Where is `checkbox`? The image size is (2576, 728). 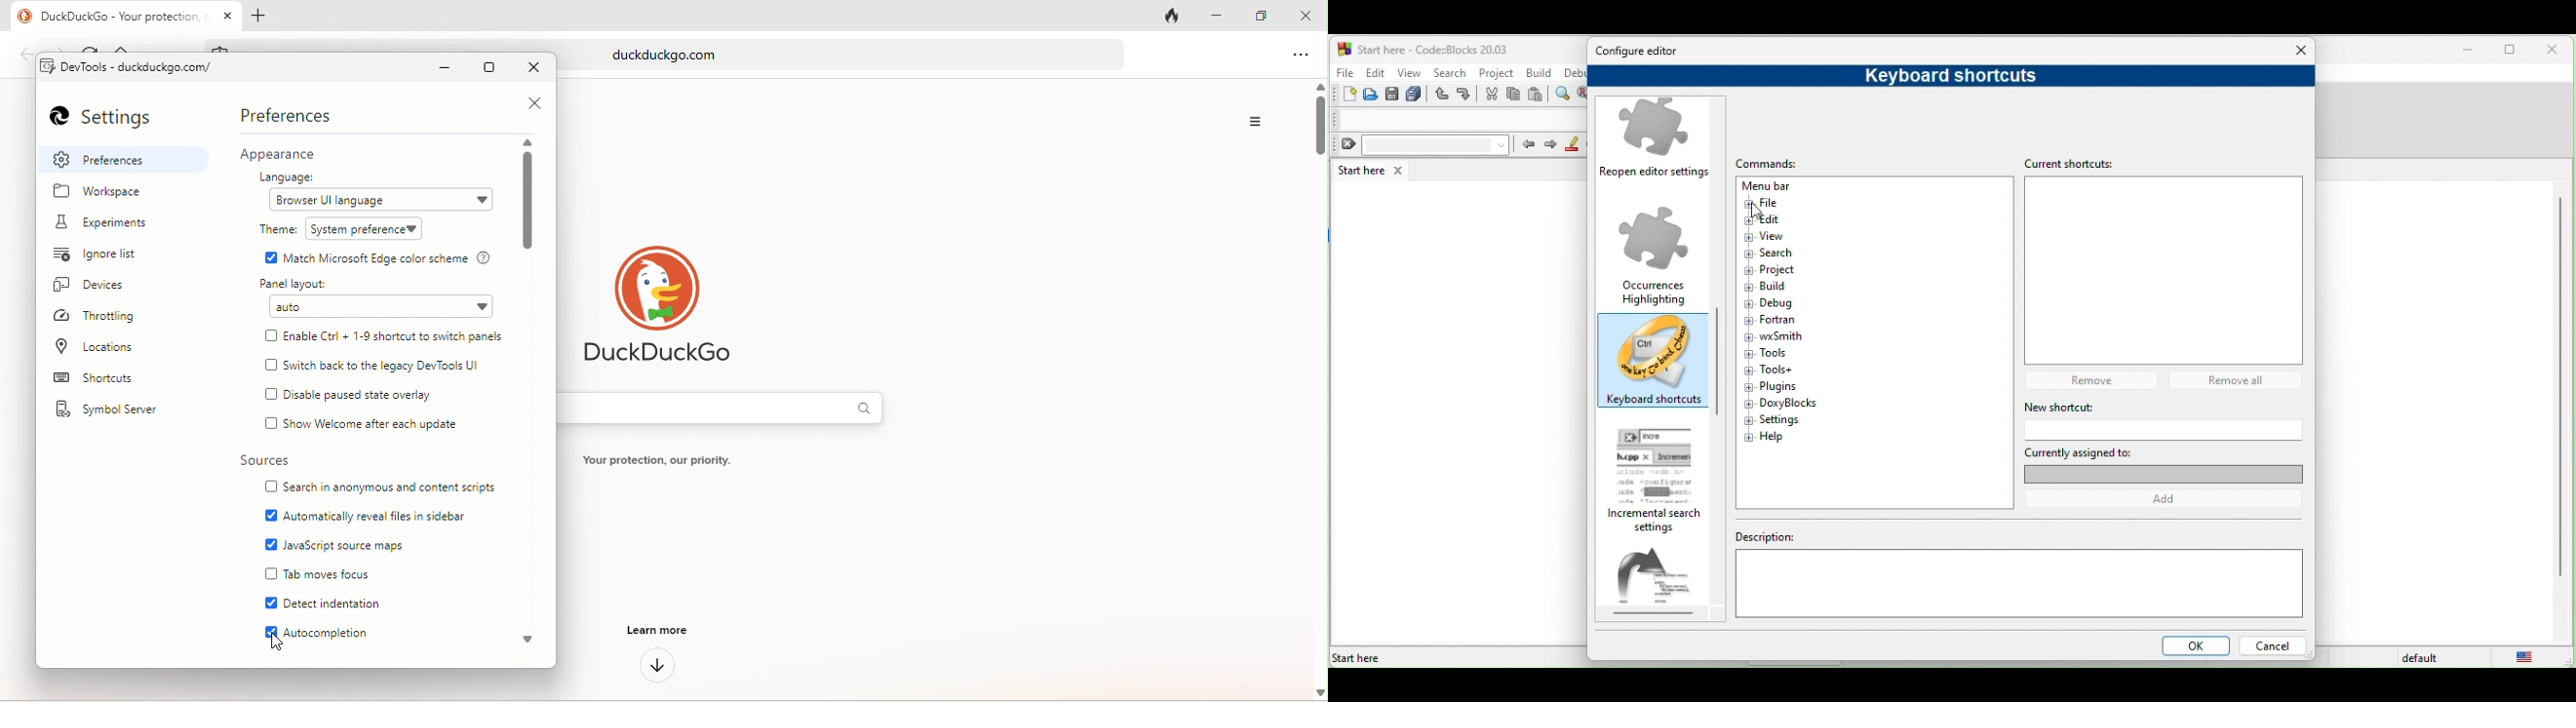 checkbox is located at coordinates (272, 425).